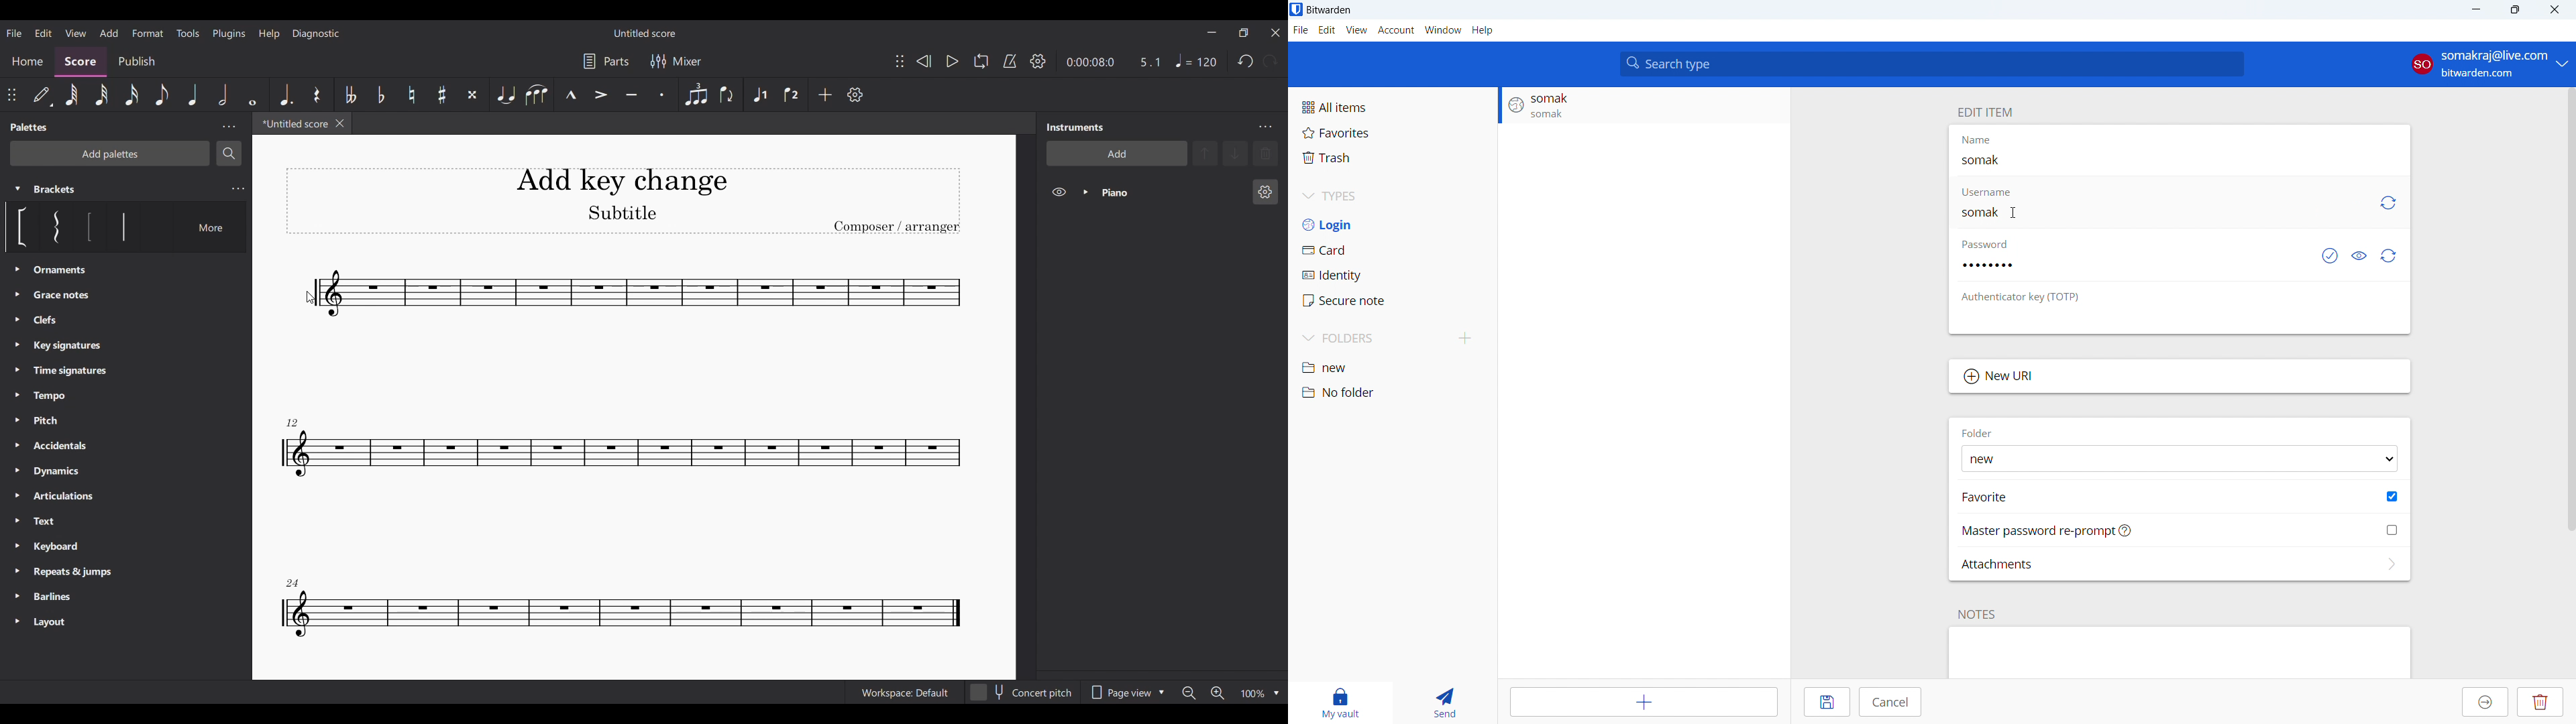 The image size is (2576, 728). Describe the element at coordinates (317, 34) in the screenshot. I see `Diagnostic menu` at that location.